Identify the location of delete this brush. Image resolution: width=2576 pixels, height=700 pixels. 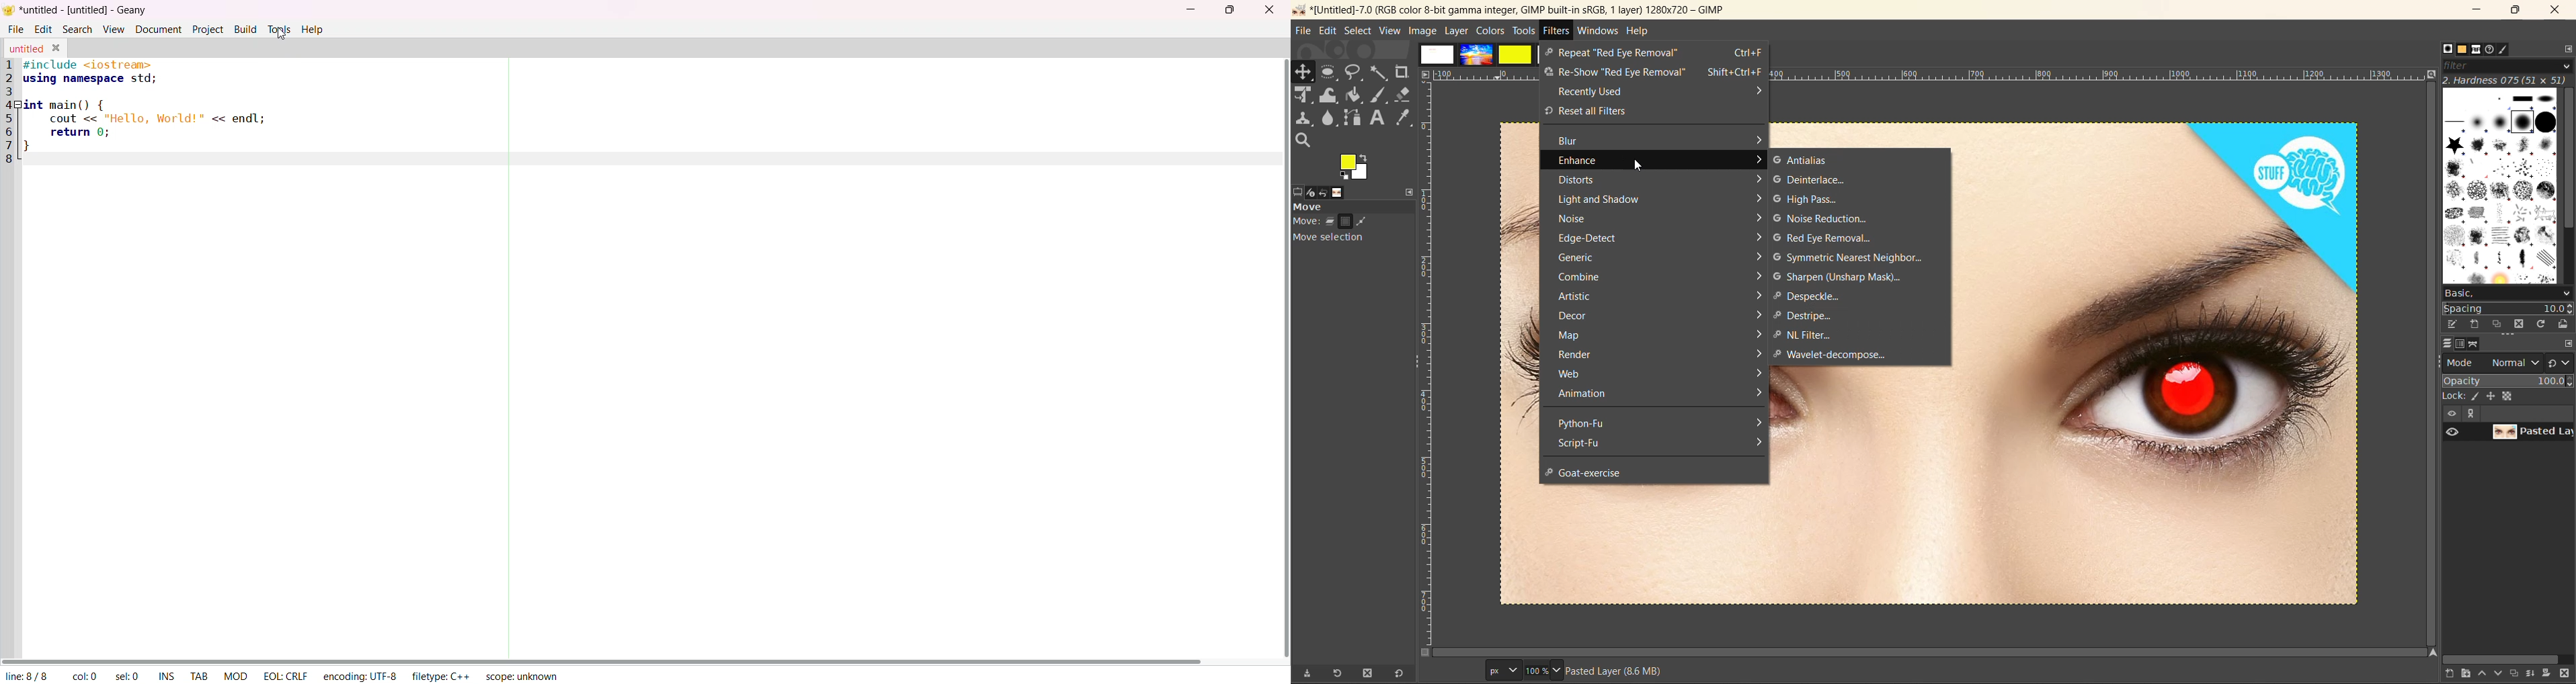
(2517, 325).